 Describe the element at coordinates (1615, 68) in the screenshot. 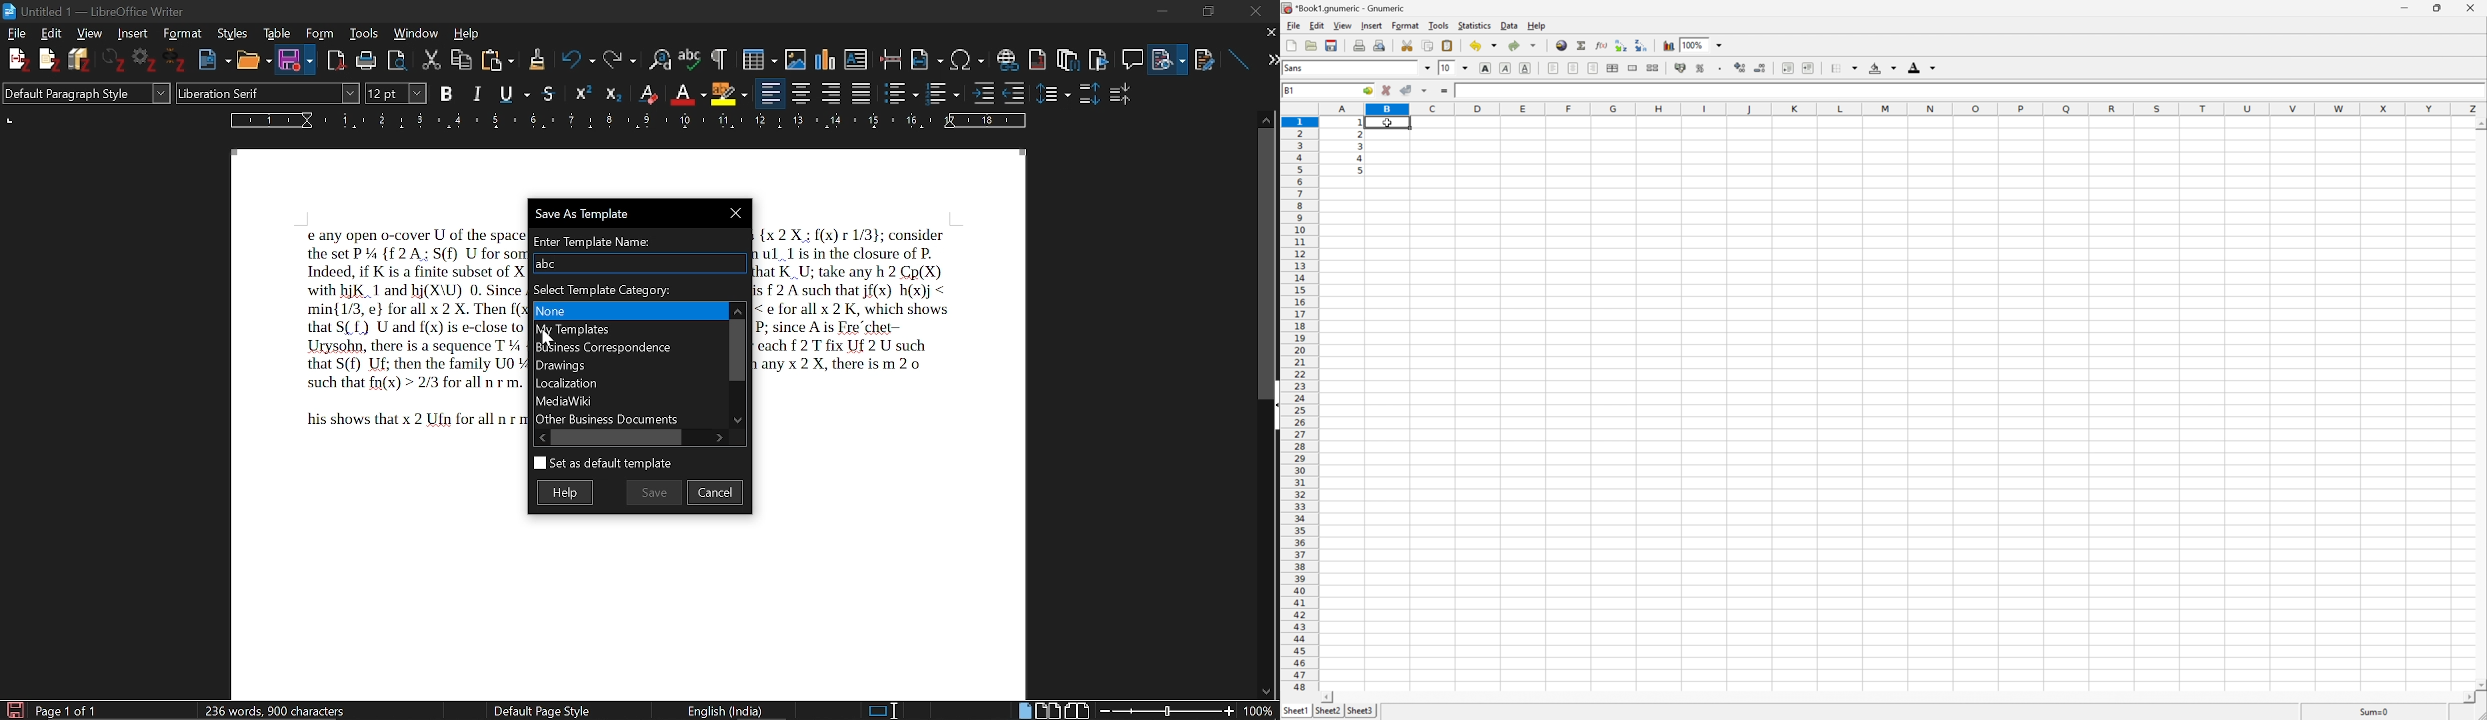

I see `Center horizontally across selection` at that location.